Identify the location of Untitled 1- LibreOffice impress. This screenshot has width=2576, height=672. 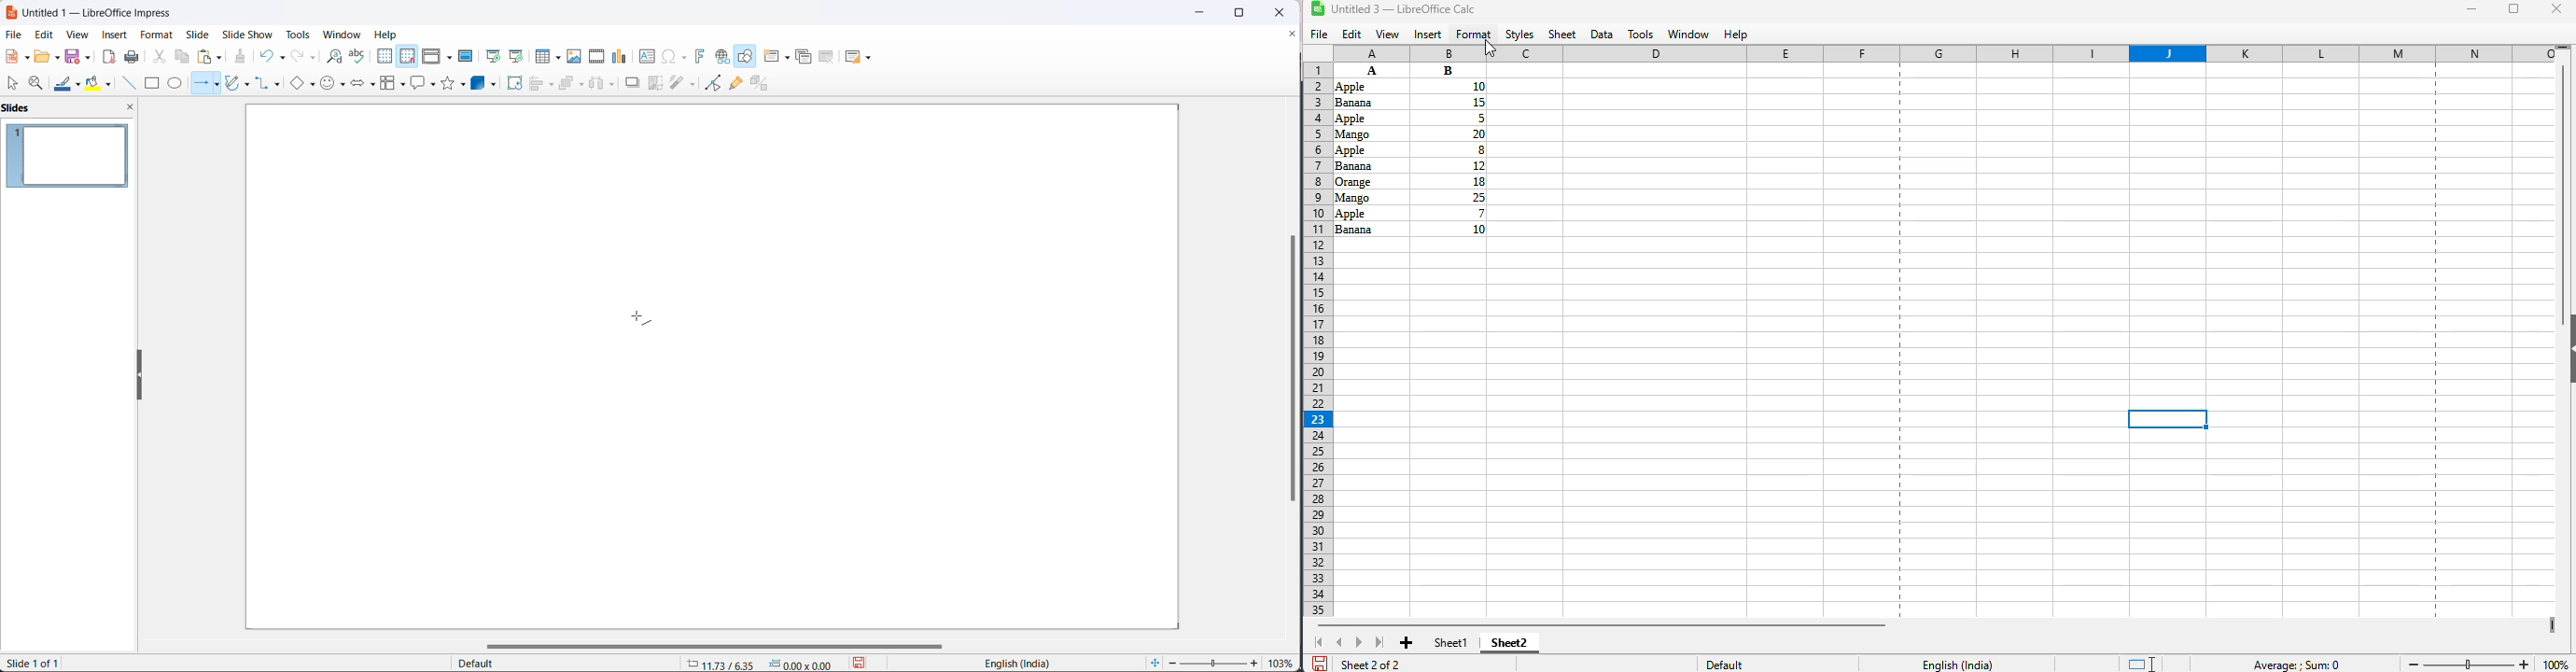
(96, 12).